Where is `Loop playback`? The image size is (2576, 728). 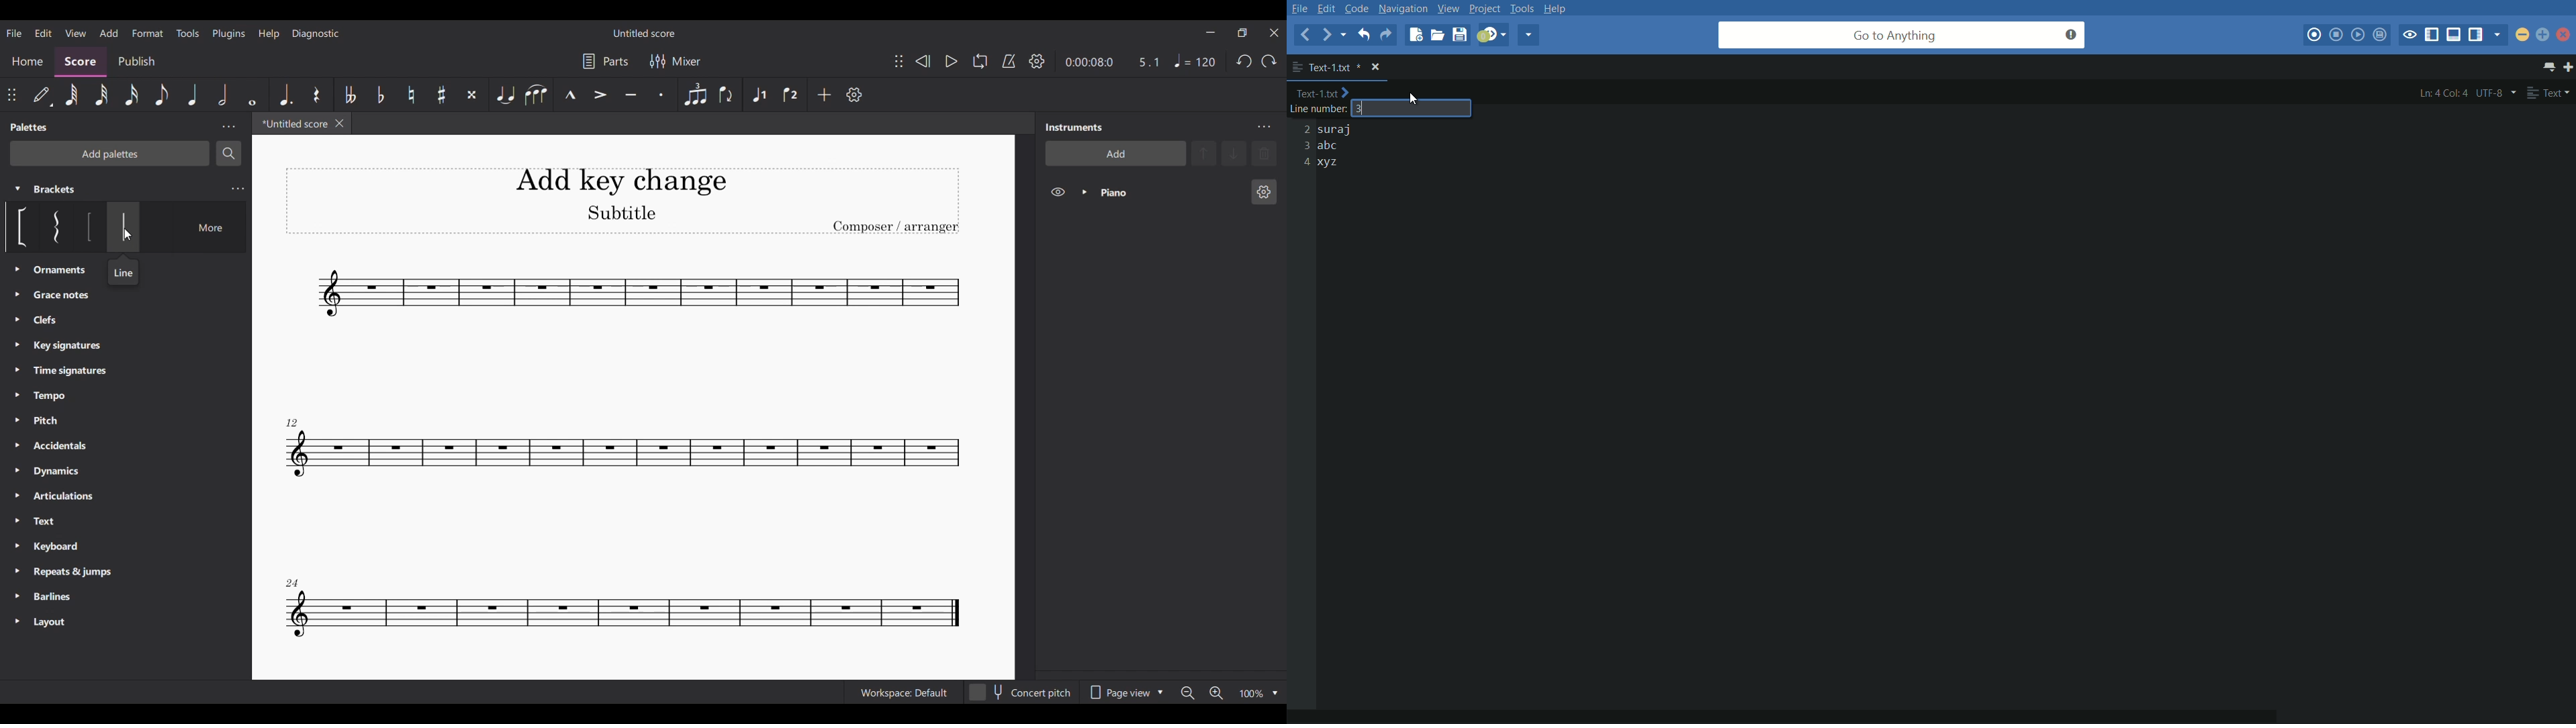 Loop playback is located at coordinates (980, 60).